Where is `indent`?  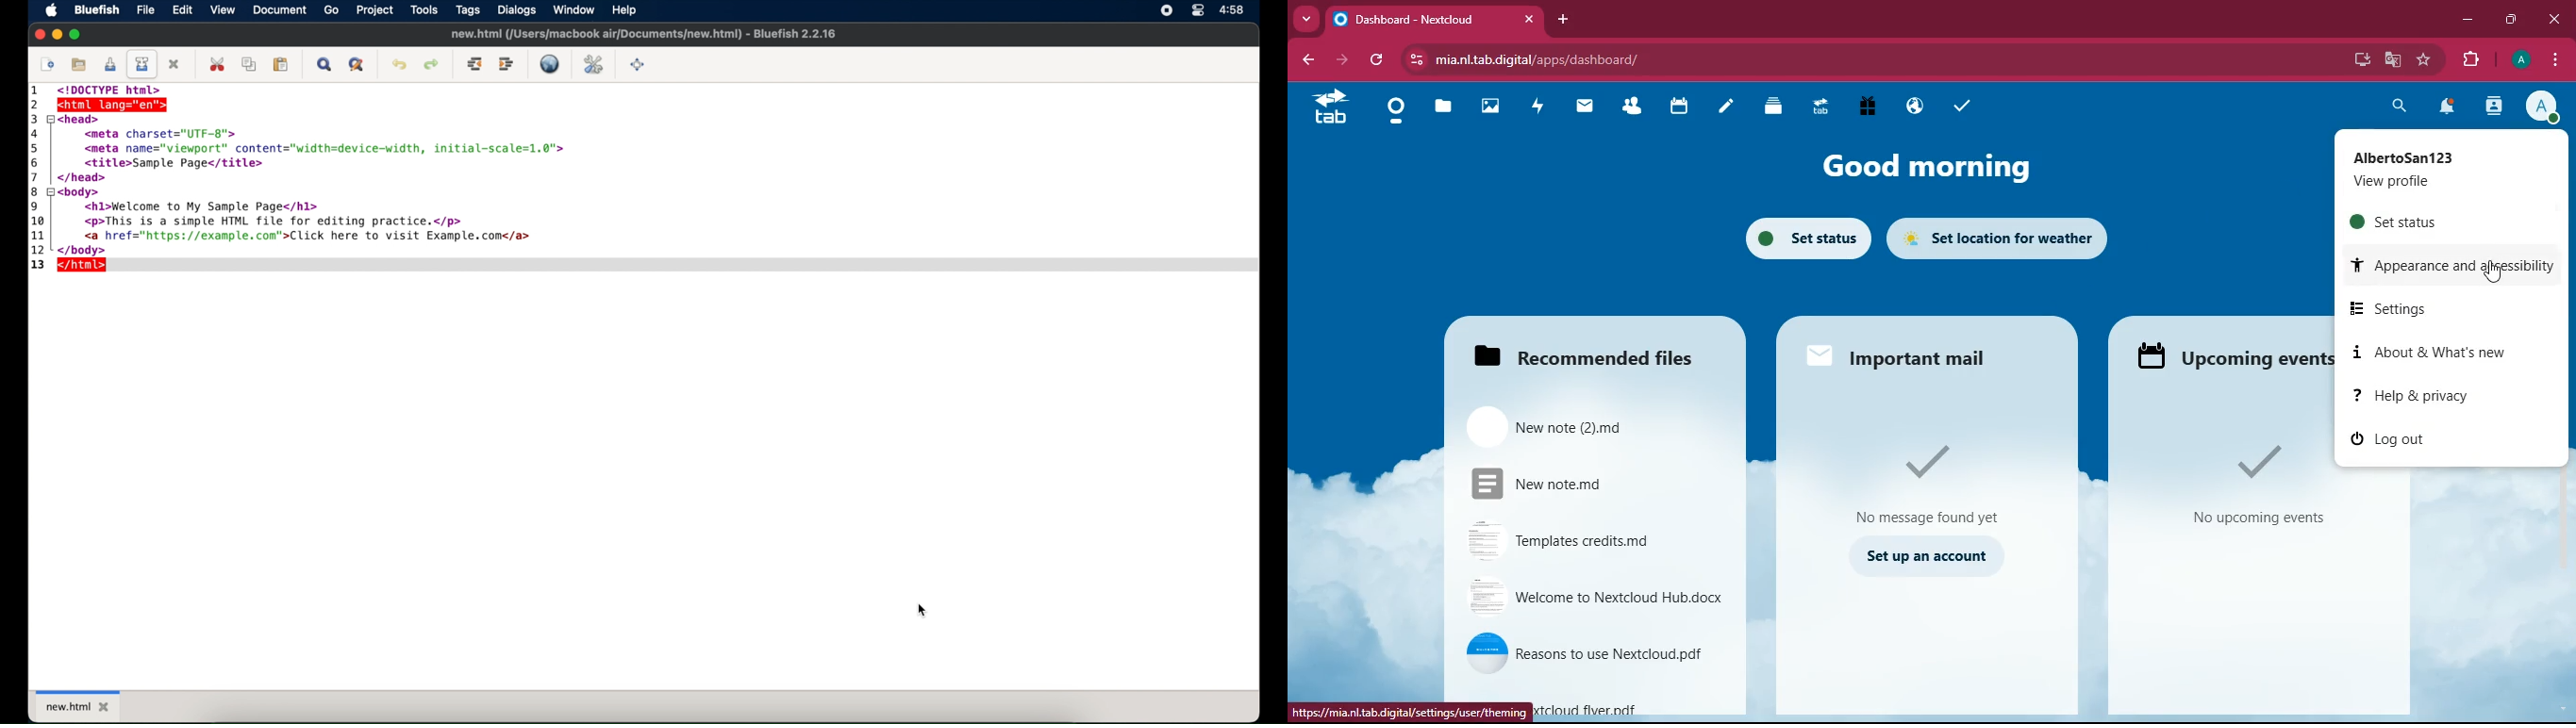 indent is located at coordinates (506, 64).